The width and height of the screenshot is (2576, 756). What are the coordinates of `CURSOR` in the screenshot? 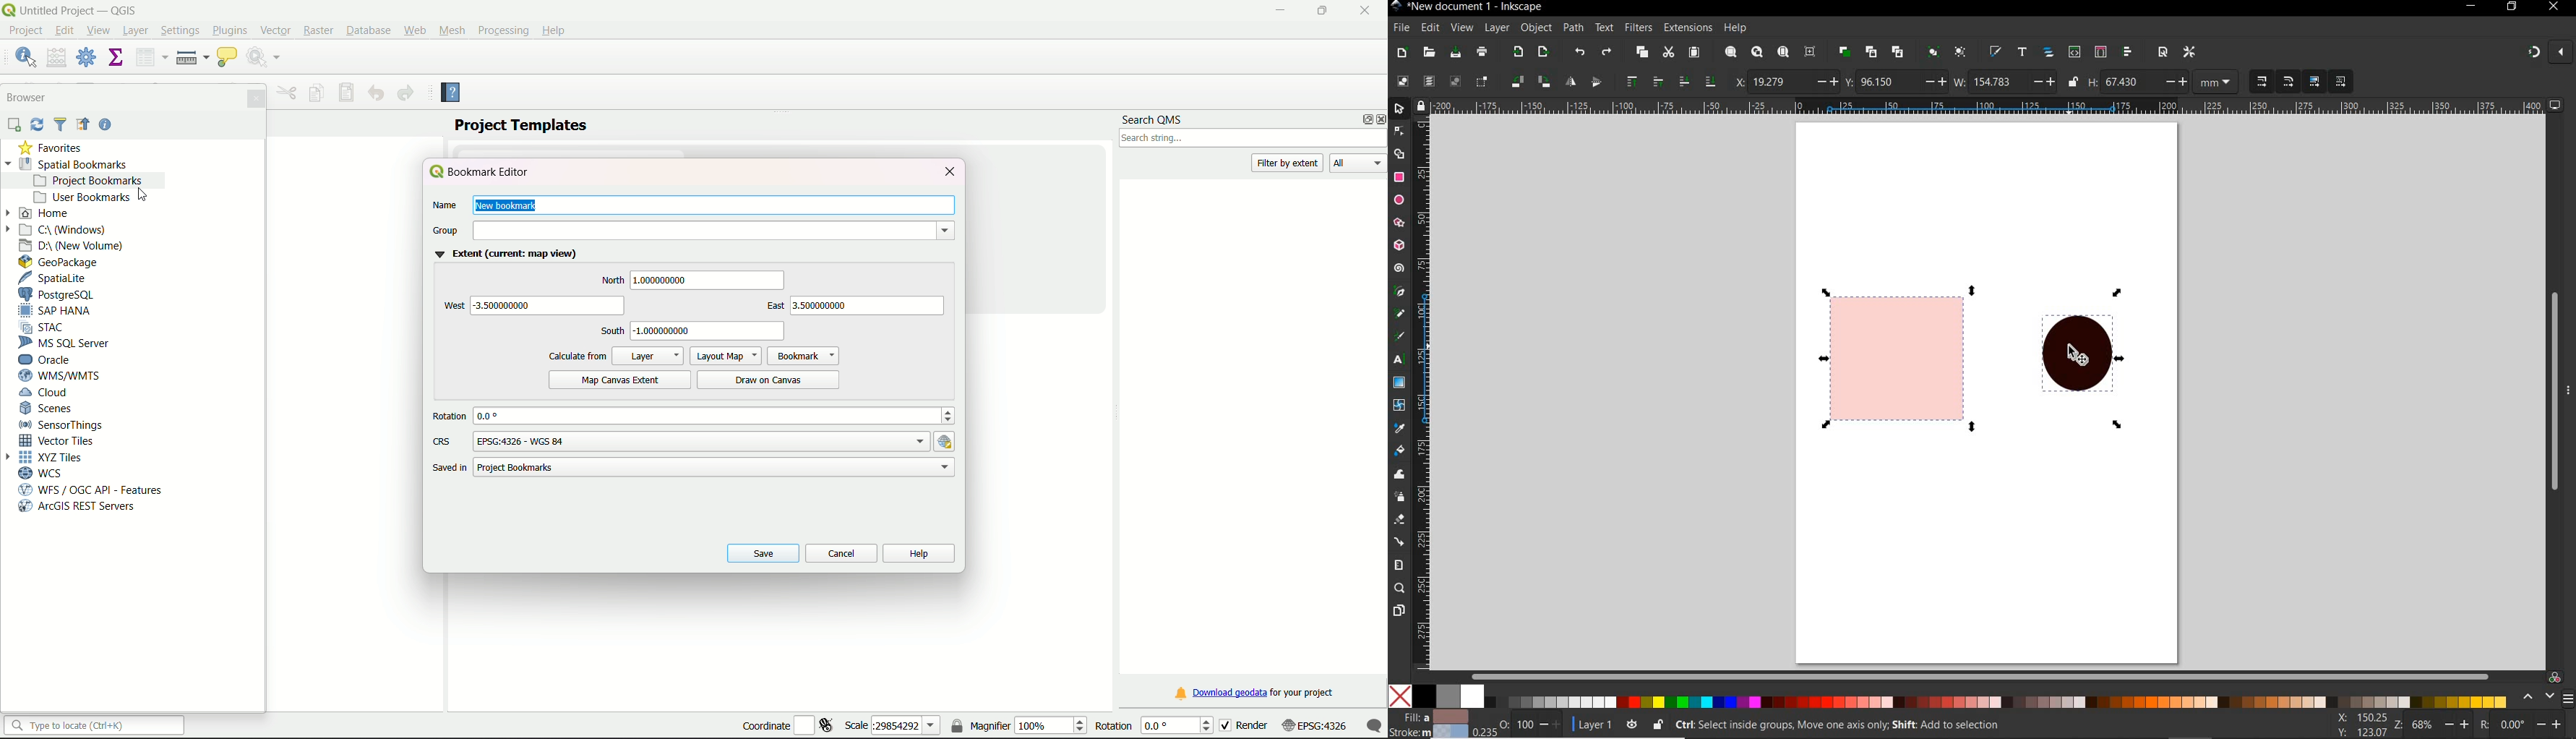 It's located at (2080, 357).